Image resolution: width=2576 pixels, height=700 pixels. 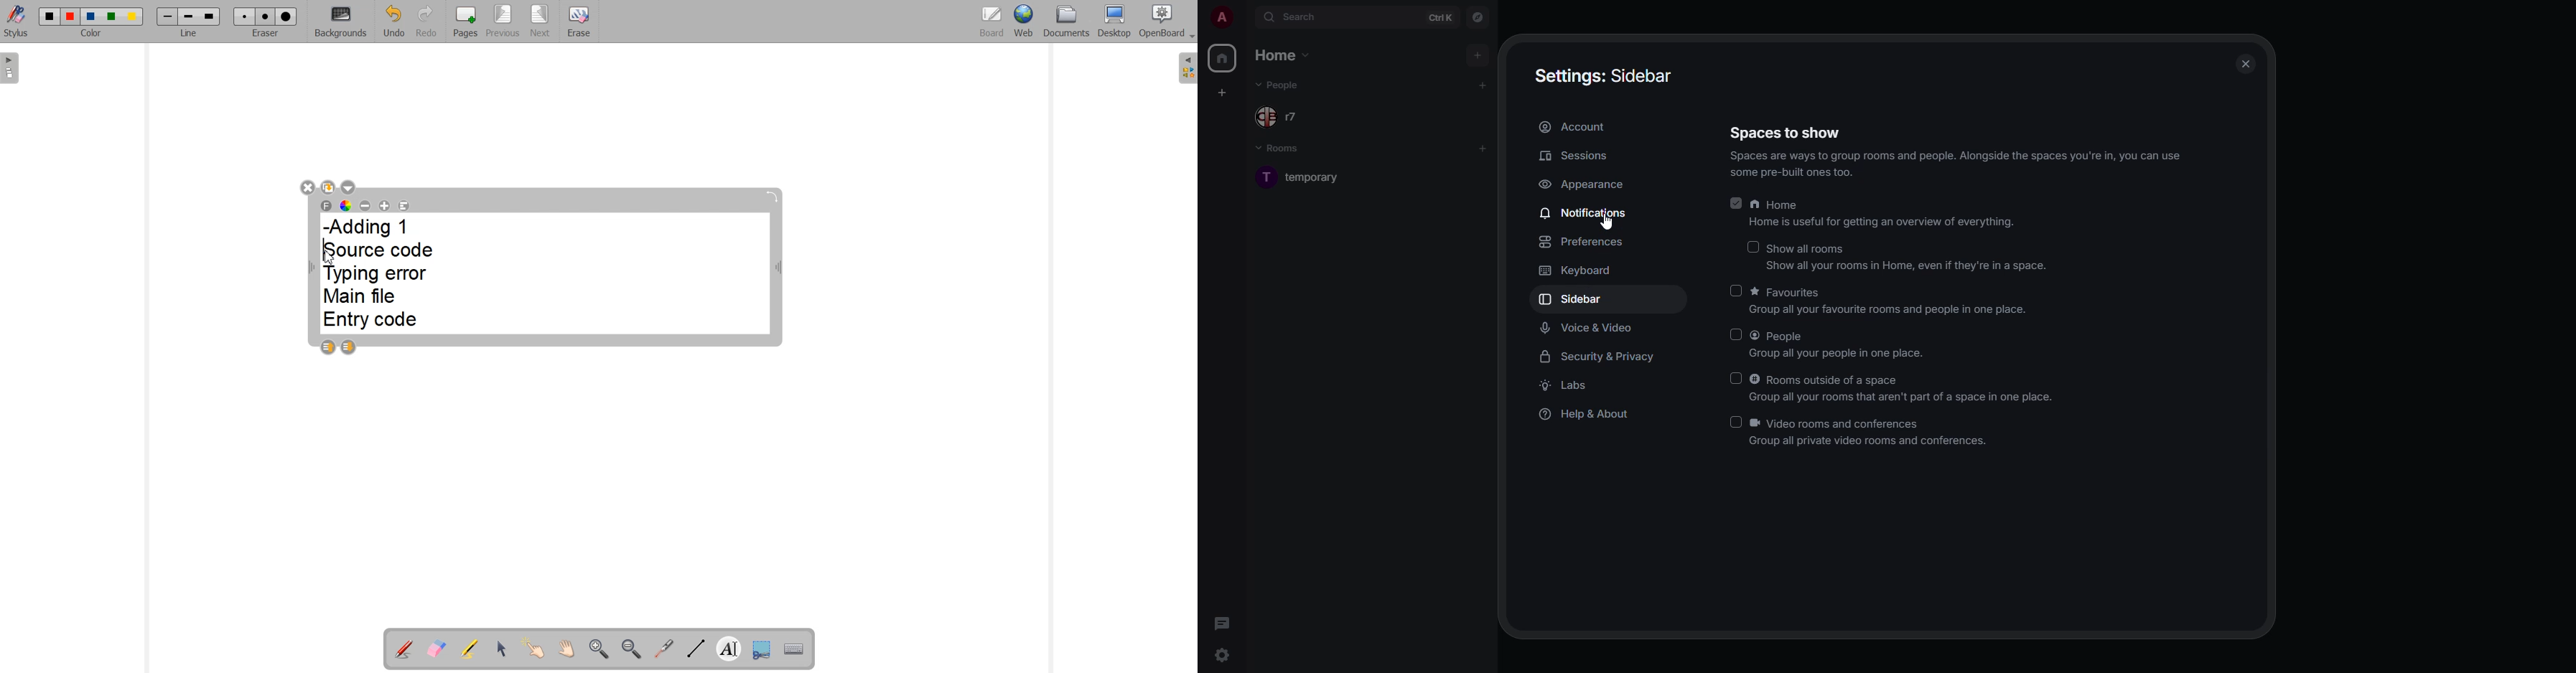 I want to click on profile, so click(x=1221, y=17).